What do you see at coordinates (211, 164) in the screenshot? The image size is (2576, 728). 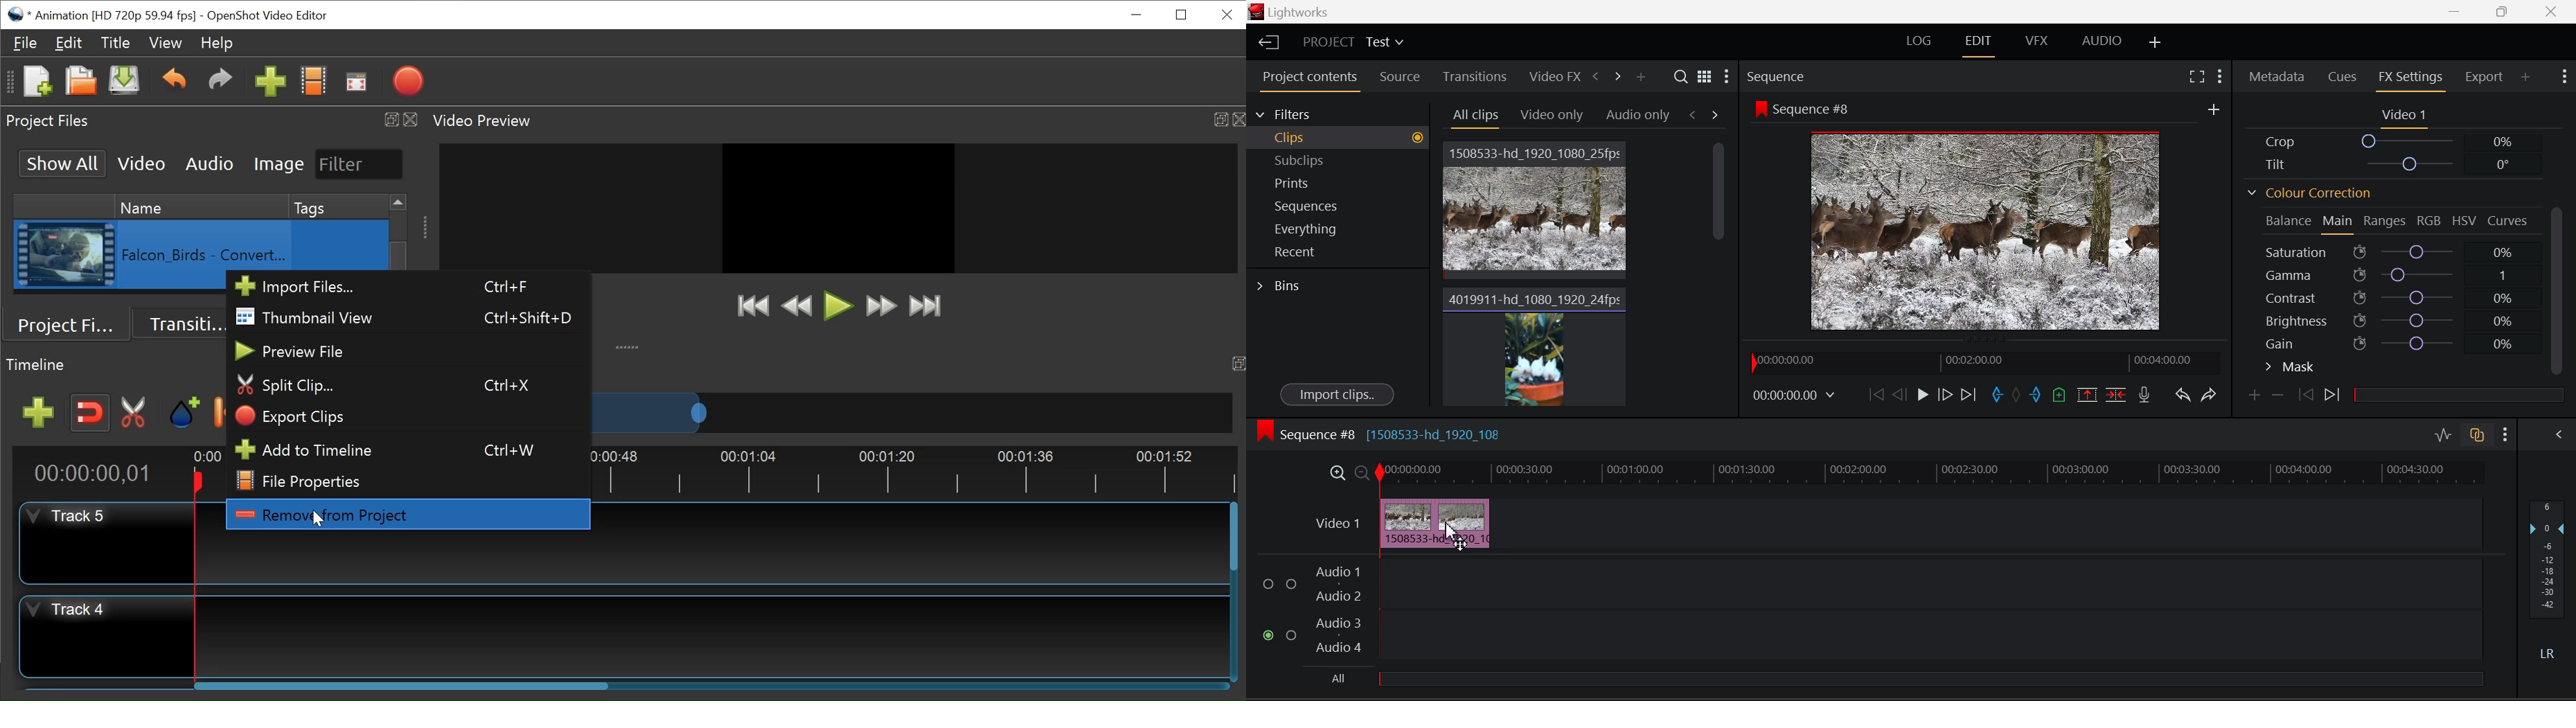 I see `Audio` at bounding box center [211, 164].